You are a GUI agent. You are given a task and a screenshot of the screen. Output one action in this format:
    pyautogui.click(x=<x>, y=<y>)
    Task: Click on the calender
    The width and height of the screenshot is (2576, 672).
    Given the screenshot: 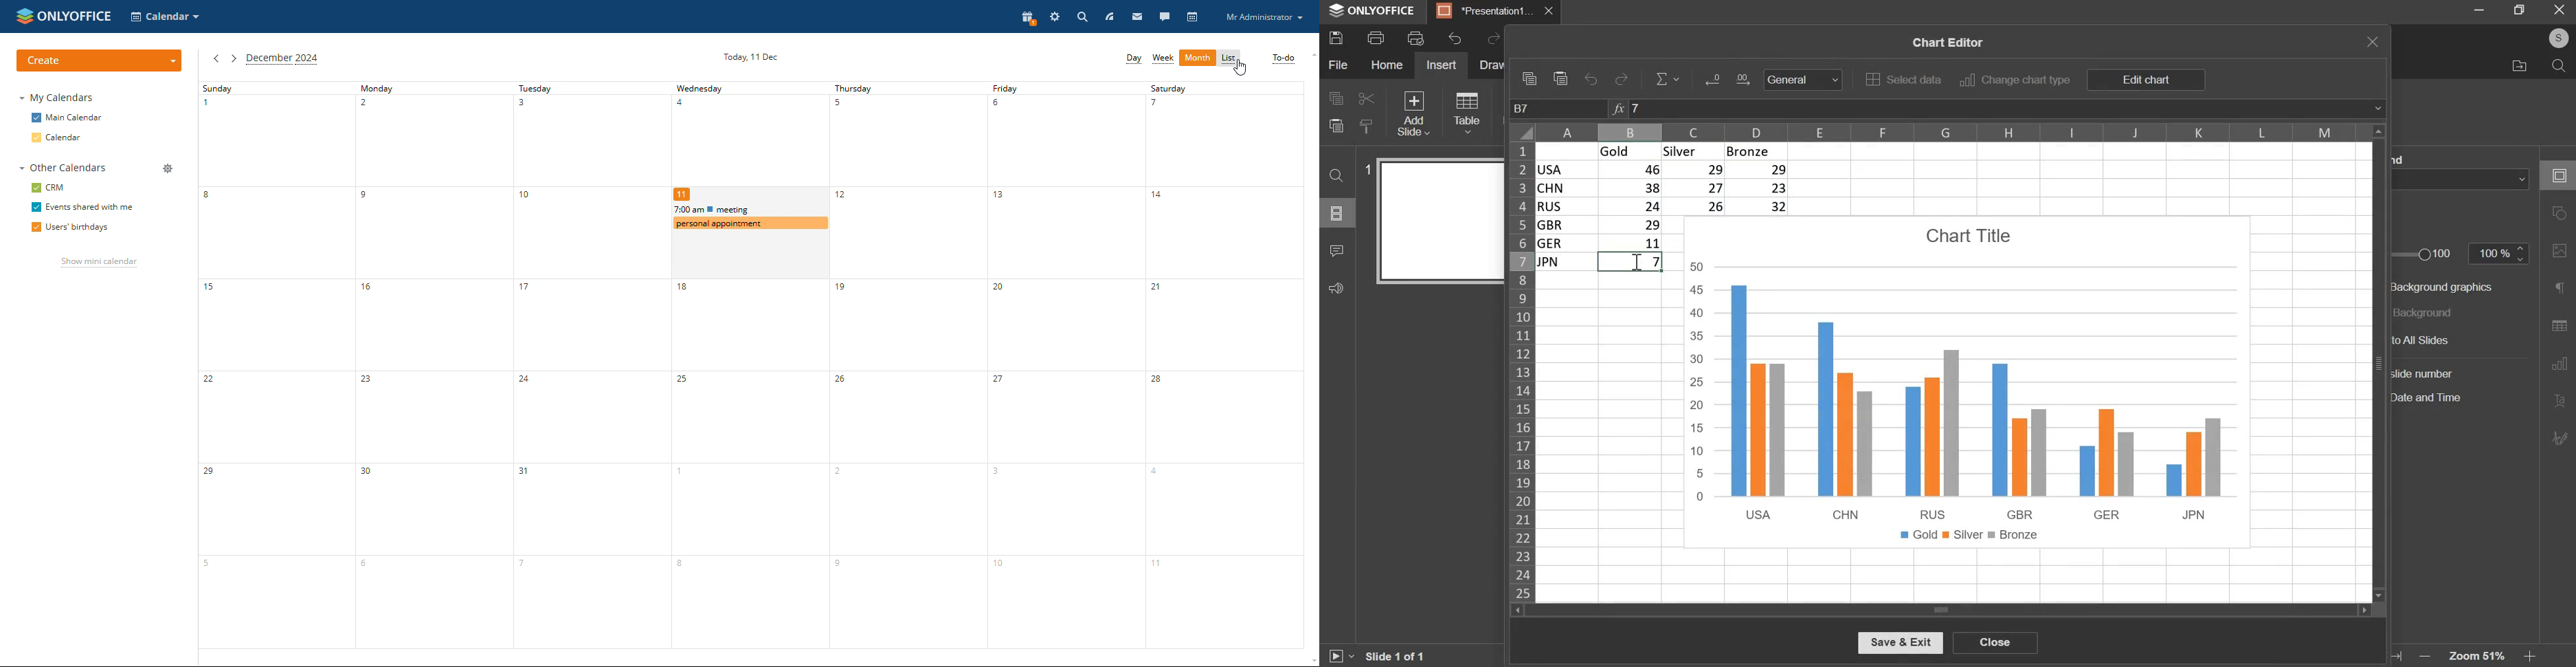 What is the action you would take?
    pyautogui.click(x=750, y=440)
    